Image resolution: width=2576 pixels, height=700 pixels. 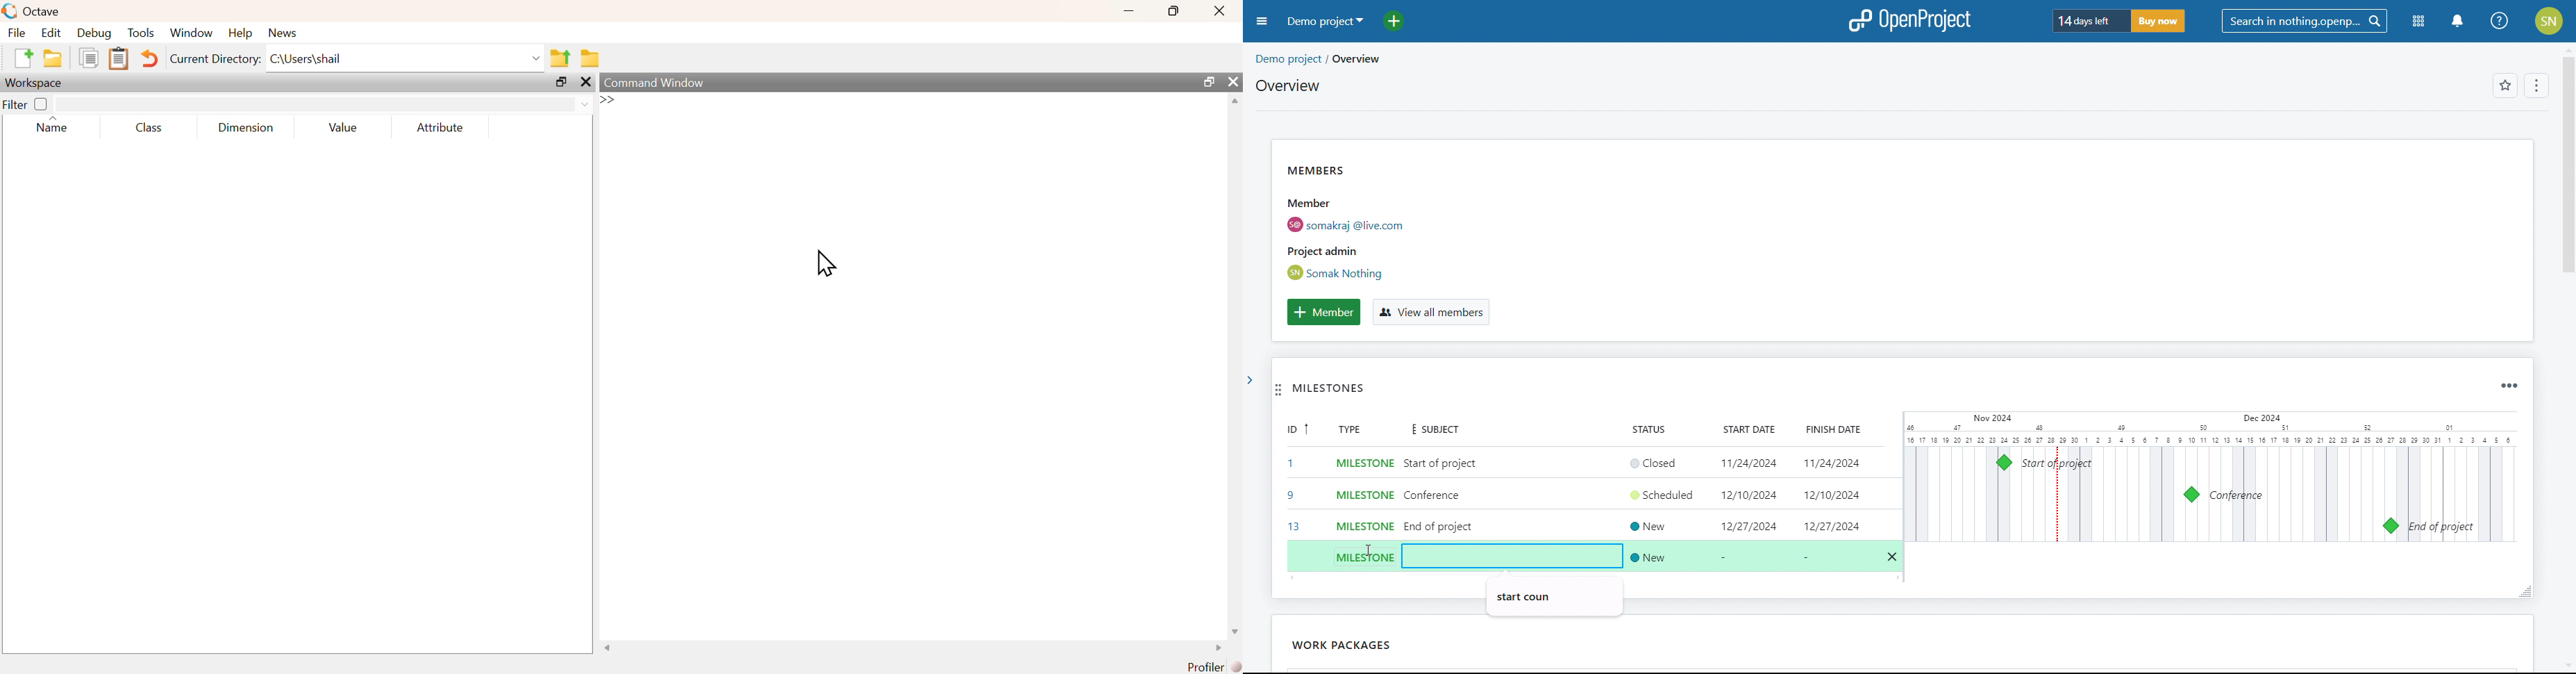 I want to click on open sidebar menu, so click(x=1262, y=22).